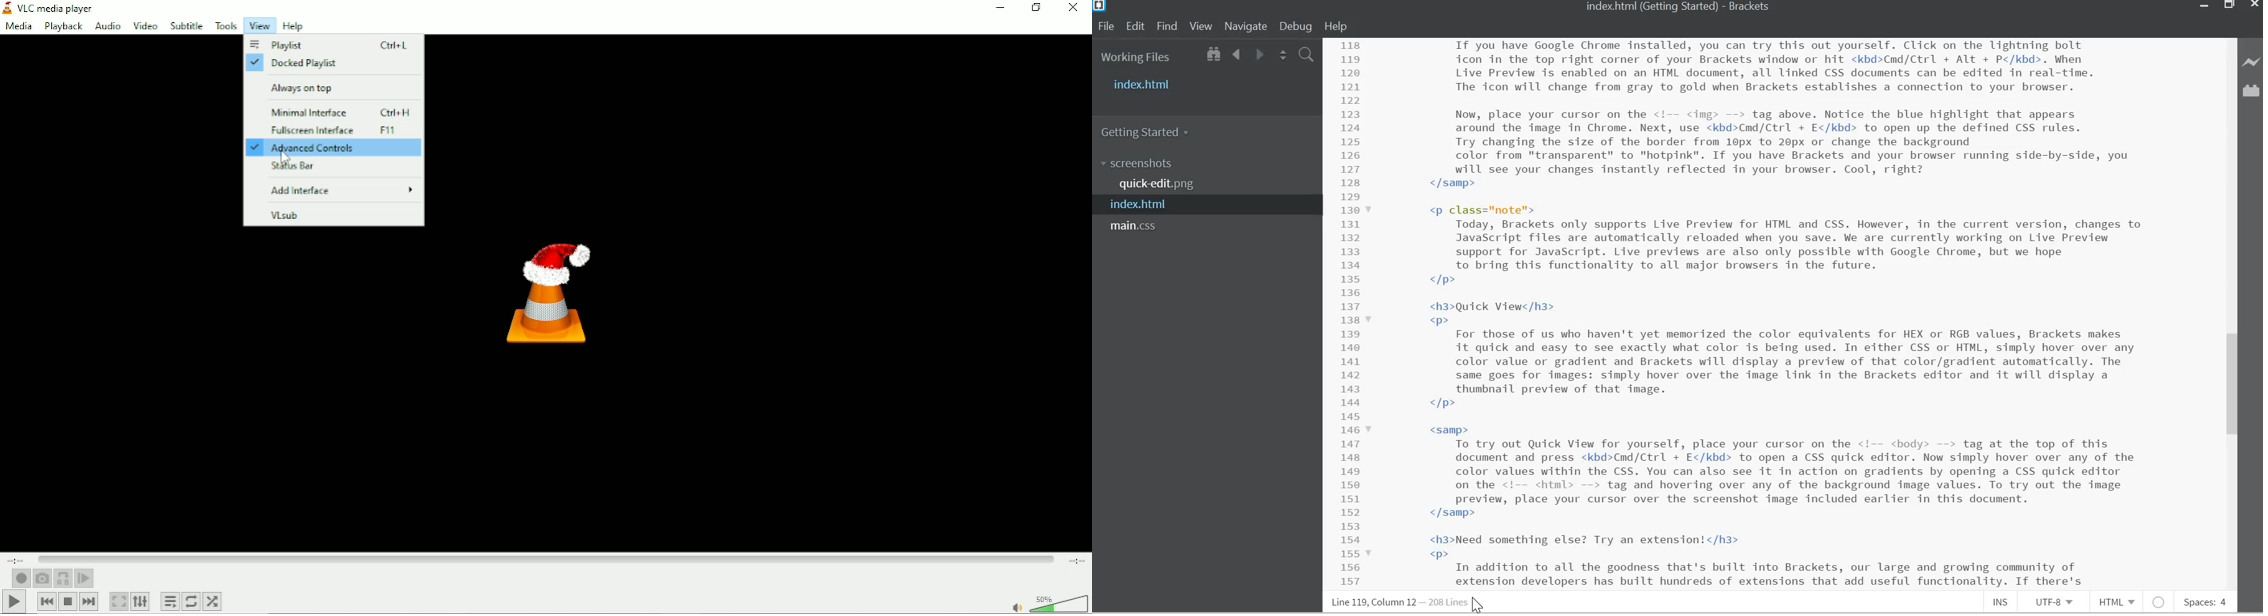 This screenshot has width=2268, height=616. I want to click on Video, so click(145, 25).